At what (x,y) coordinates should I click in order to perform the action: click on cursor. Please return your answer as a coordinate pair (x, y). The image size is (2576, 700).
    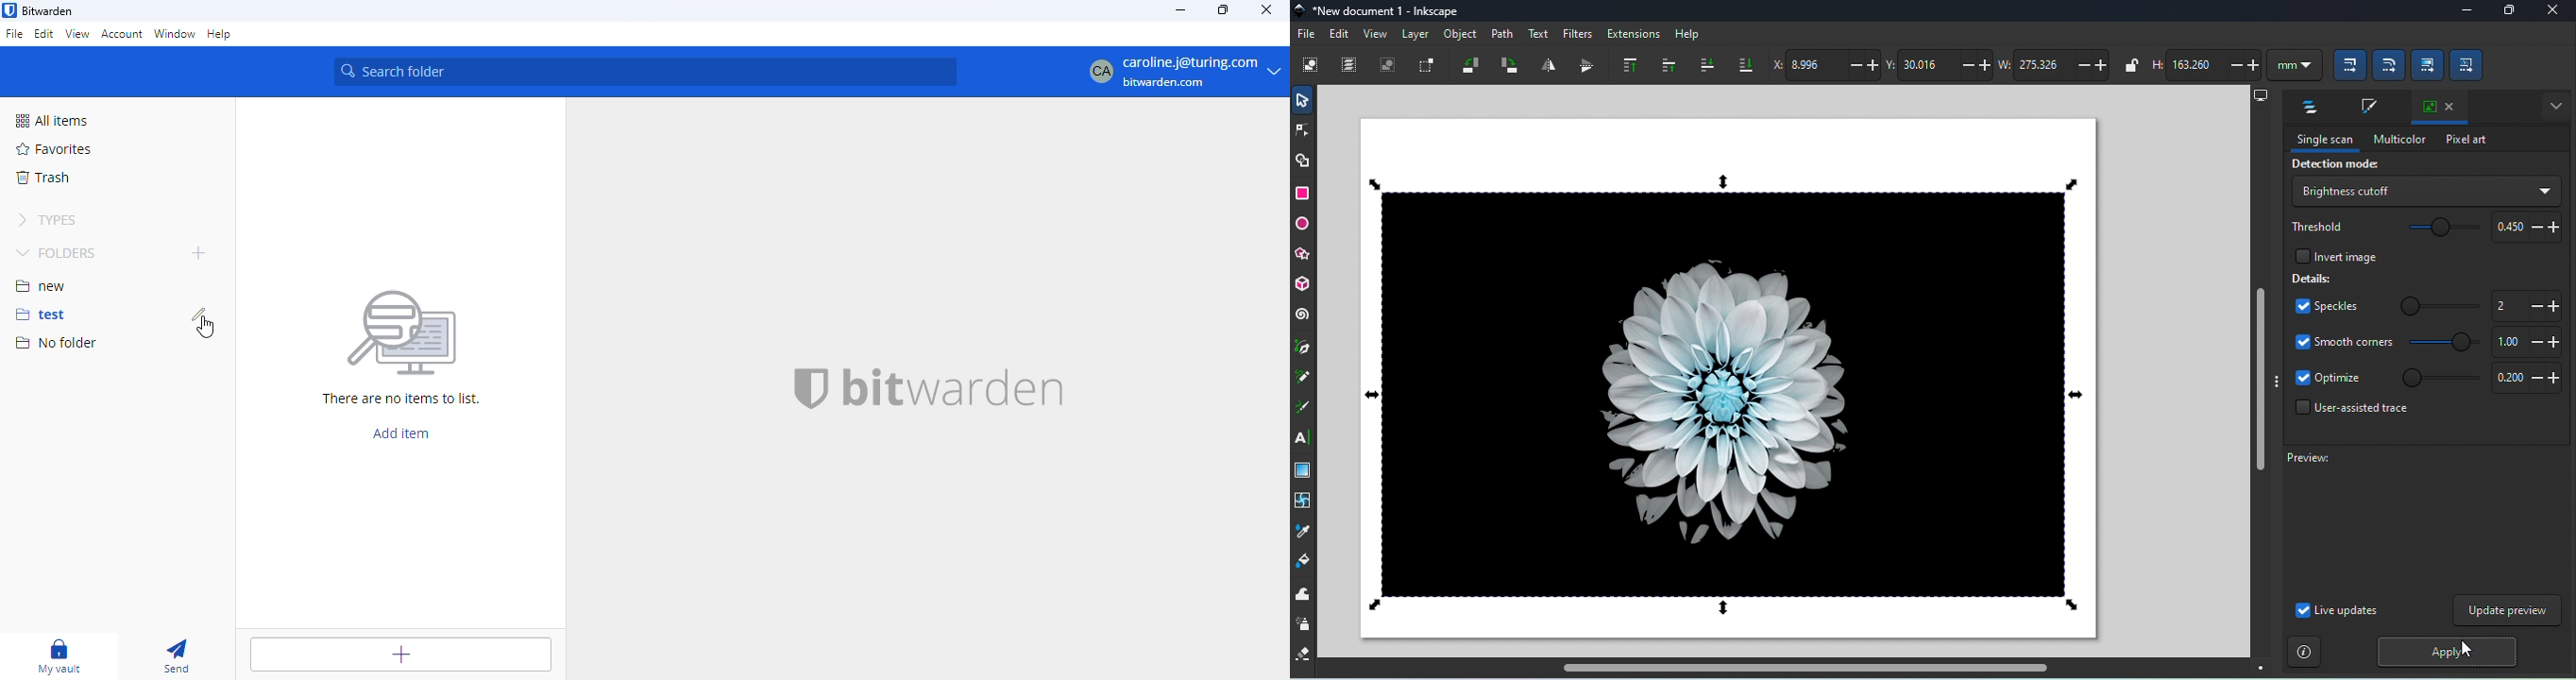
    Looking at the image, I should click on (209, 328).